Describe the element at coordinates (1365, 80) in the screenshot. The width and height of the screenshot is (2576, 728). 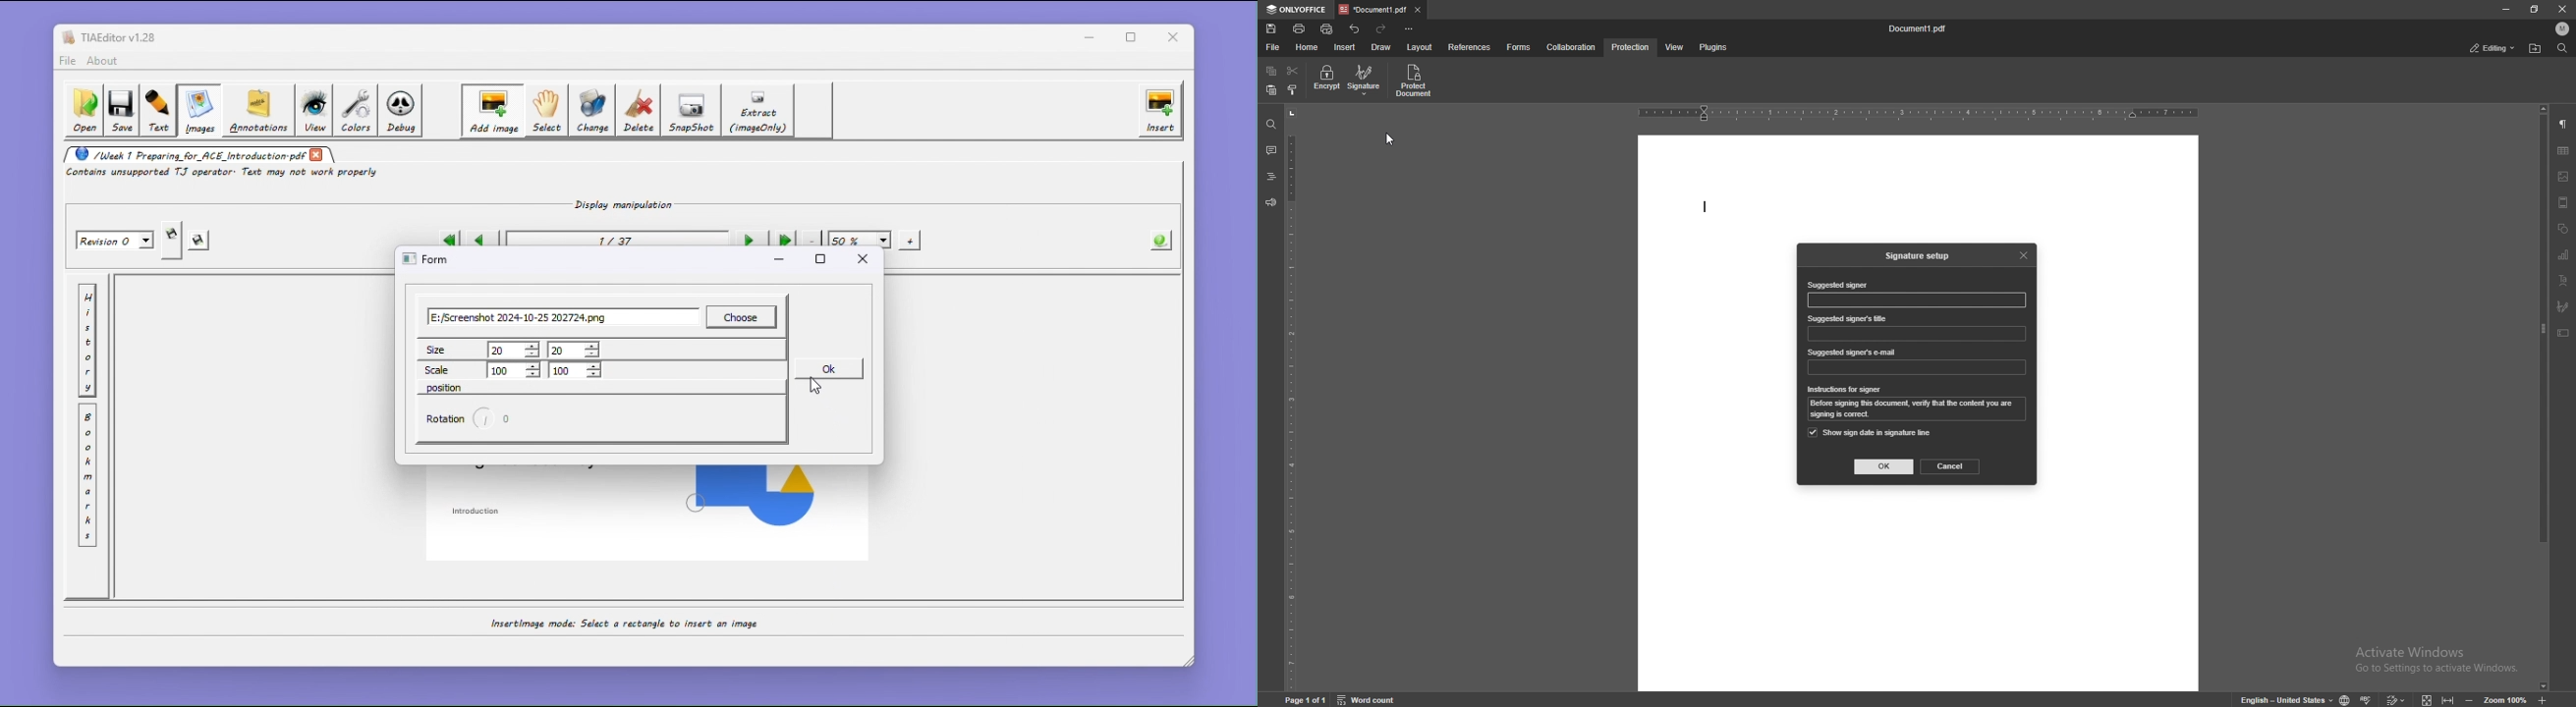
I see `signature` at that location.